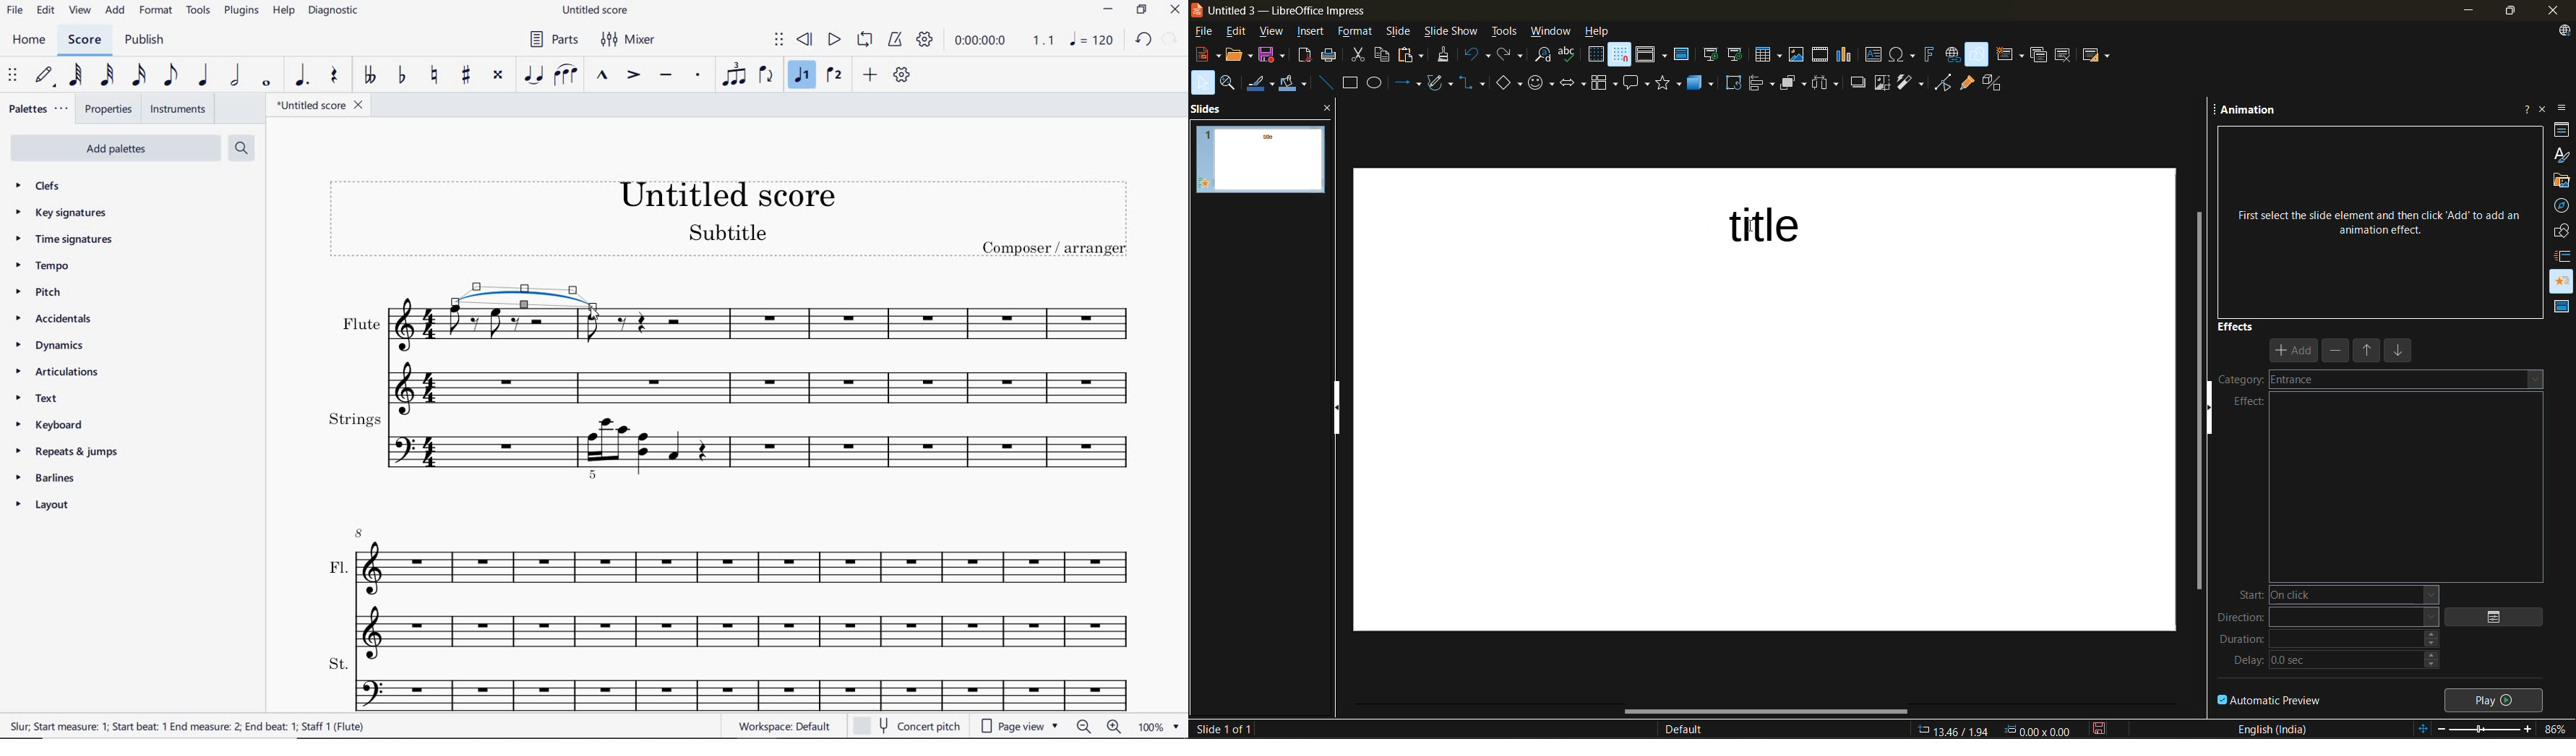 This screenshot has width=2576, height=756. I want to click on VOICE 1, so click(803, 77).